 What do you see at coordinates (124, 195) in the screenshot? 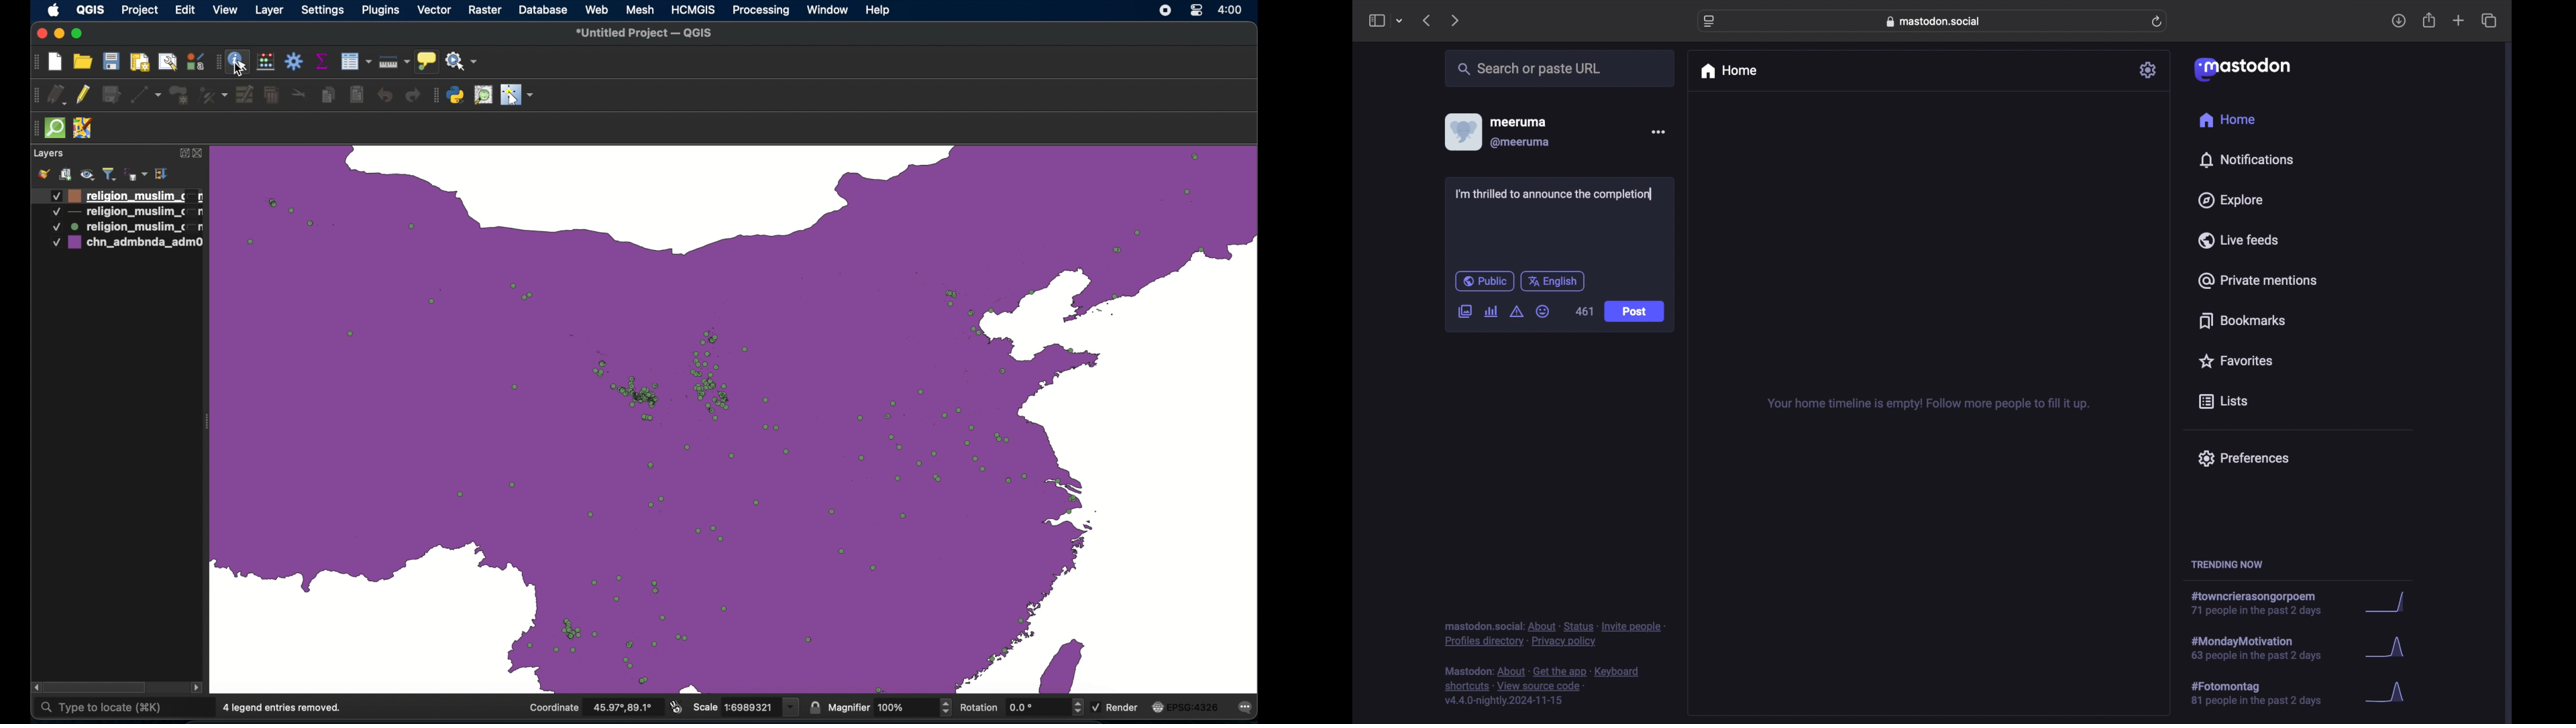
I see `layer 1` at bounding box center [124, 195].